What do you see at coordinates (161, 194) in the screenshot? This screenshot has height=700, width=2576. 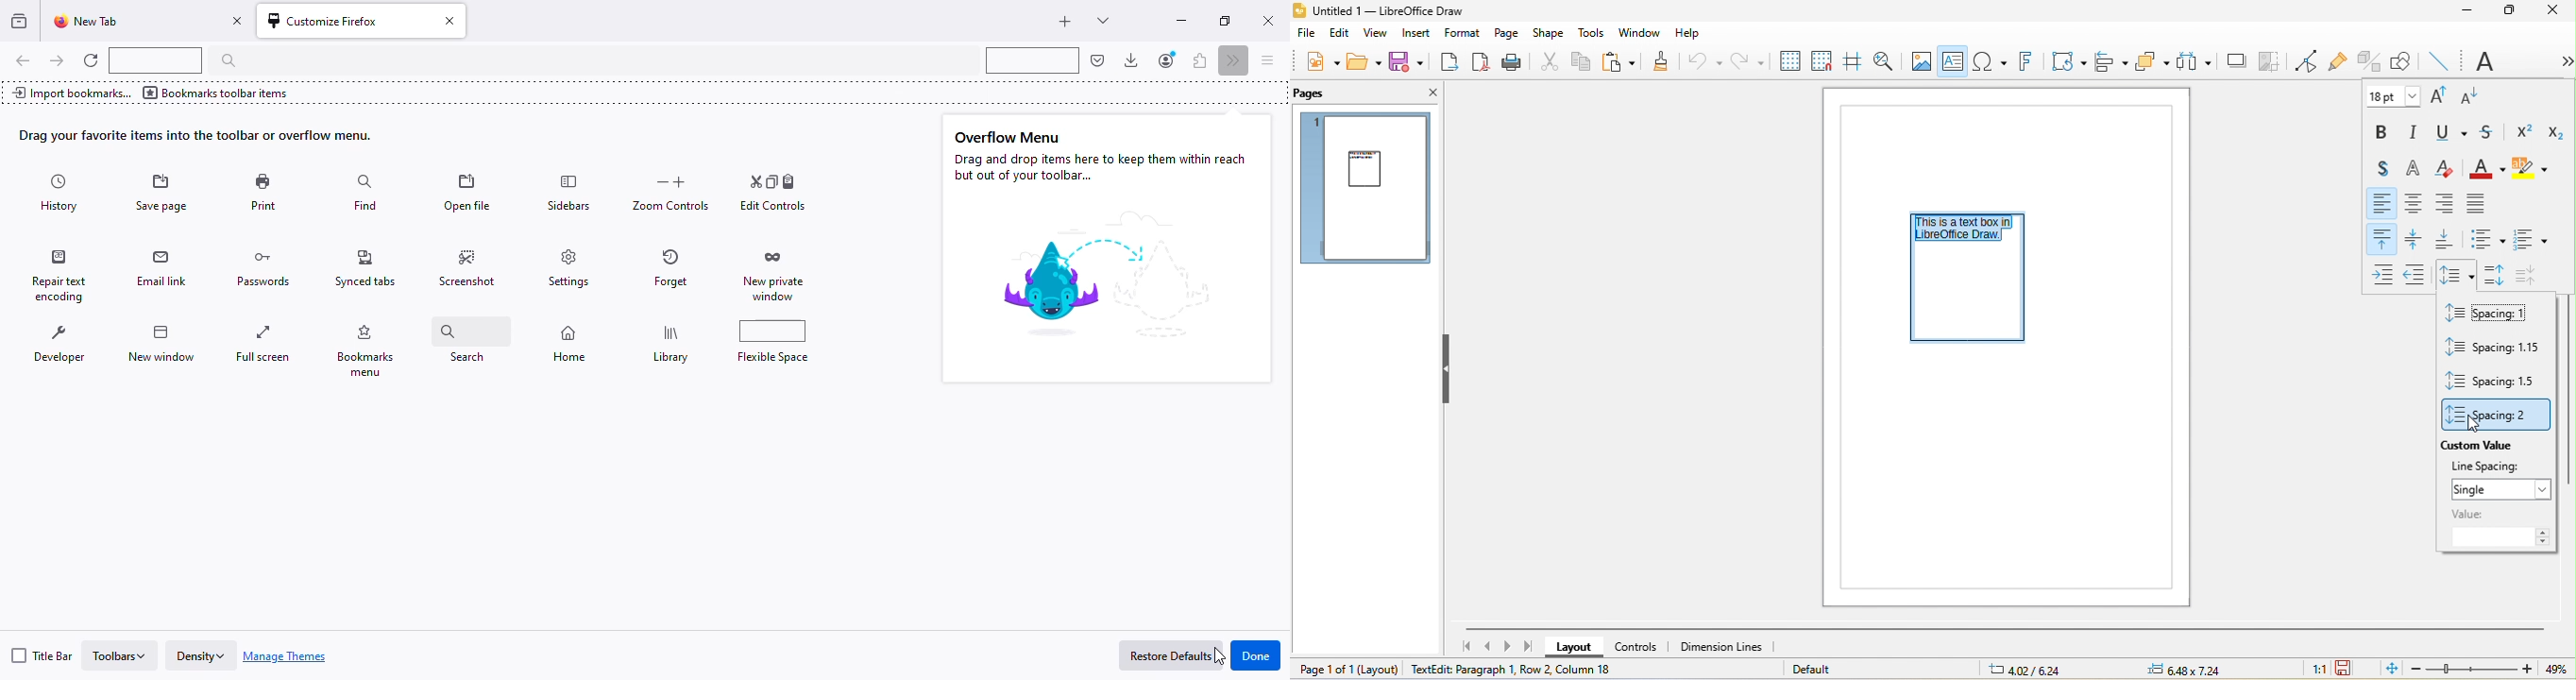 I see `save page` at bounding box center [161, 194].